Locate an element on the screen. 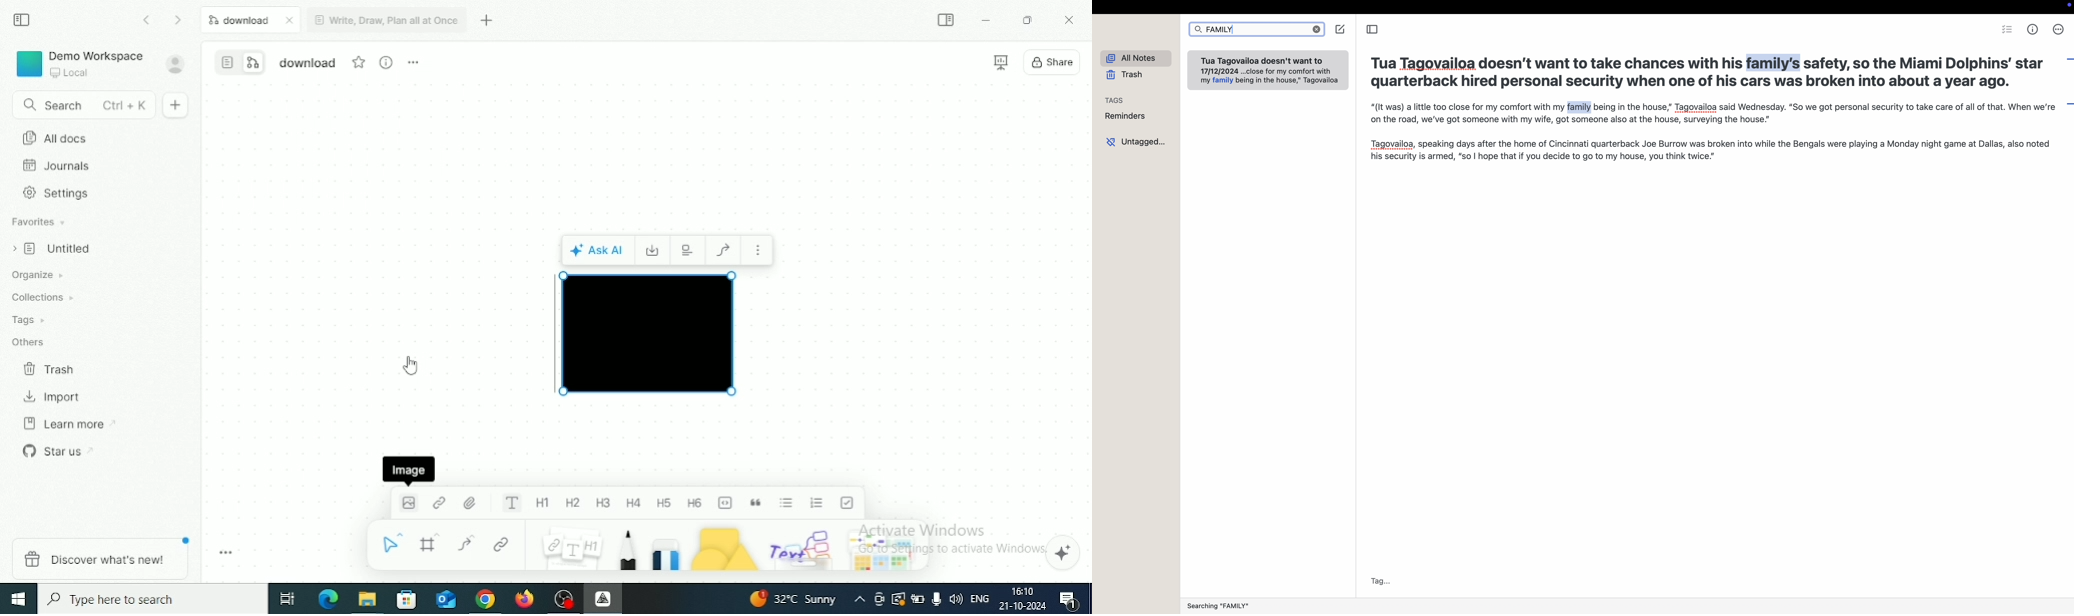 Image resolution: width=2100 pixels, height=616 pixels. Tua Tagovailoa doesn't want to
17/12/2024 ...close for my comfort with
my family being in the house," Tagovailoa is located at coordinates (1268, 72).